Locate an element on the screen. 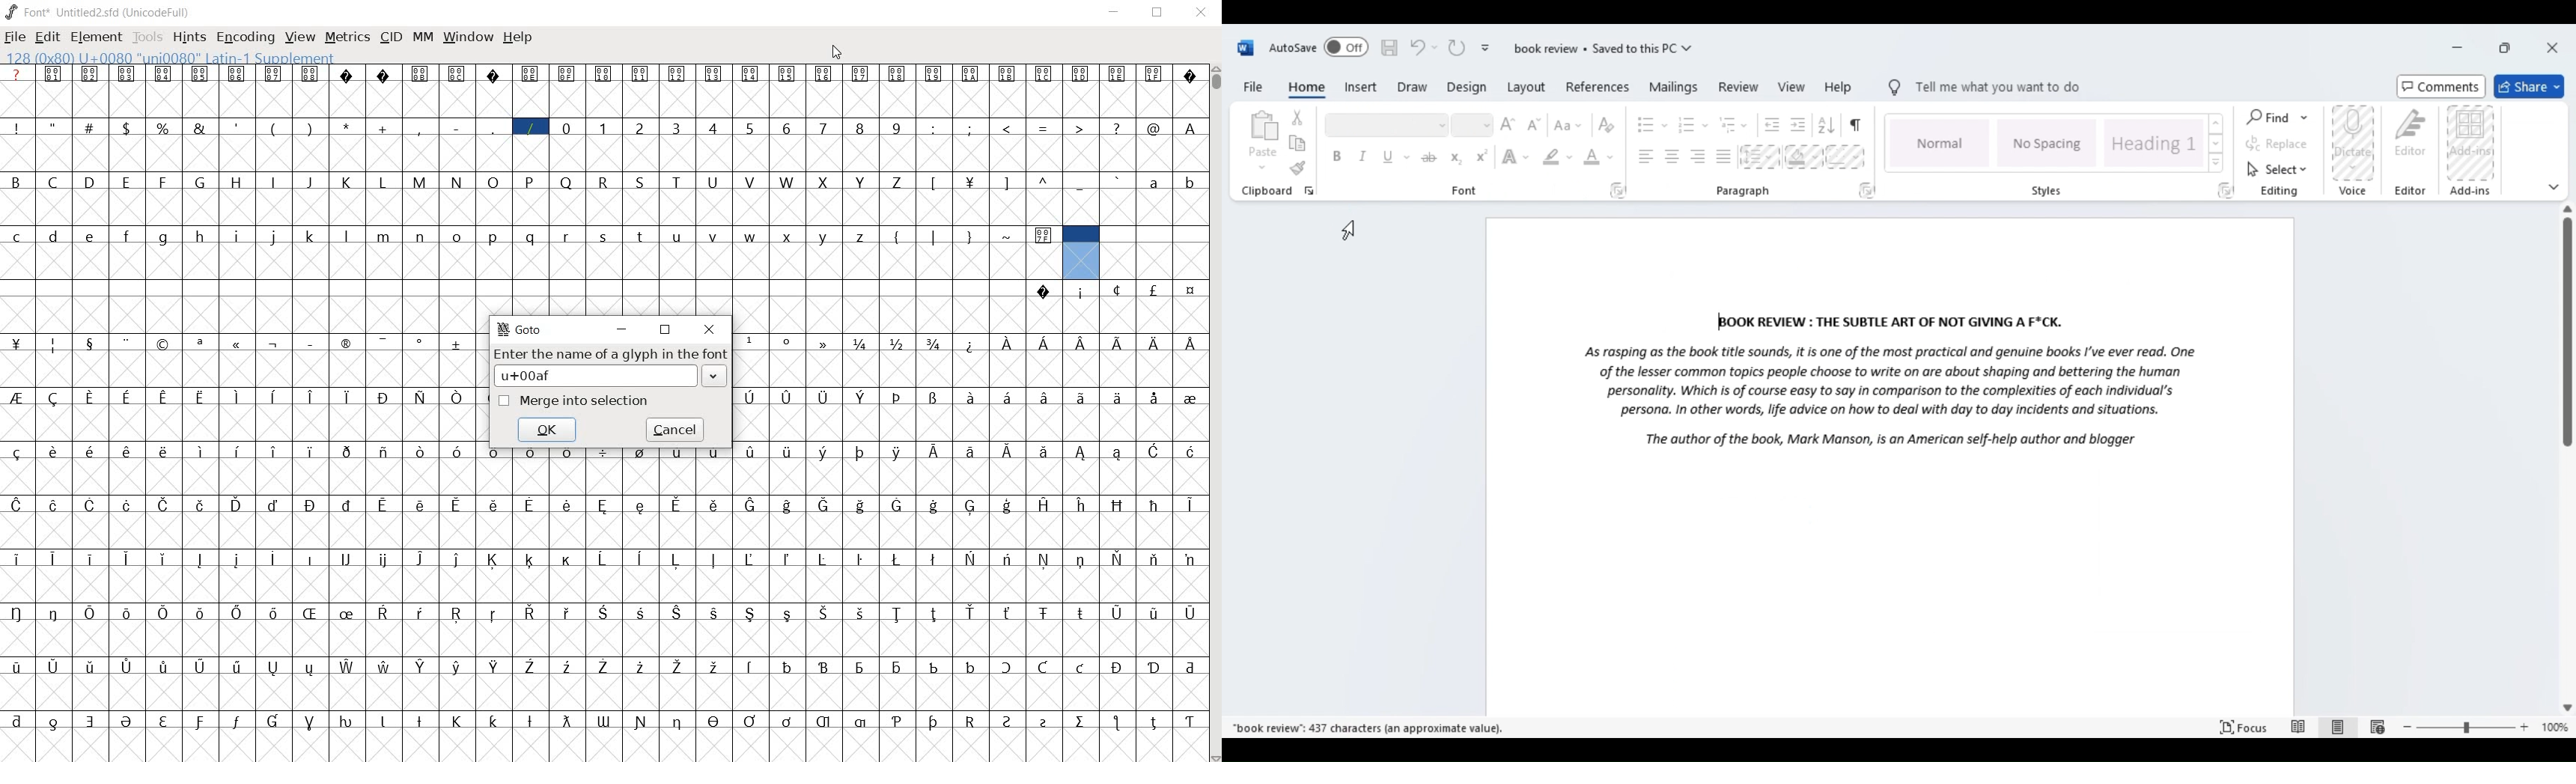  " is located at coordinates (55, 128).